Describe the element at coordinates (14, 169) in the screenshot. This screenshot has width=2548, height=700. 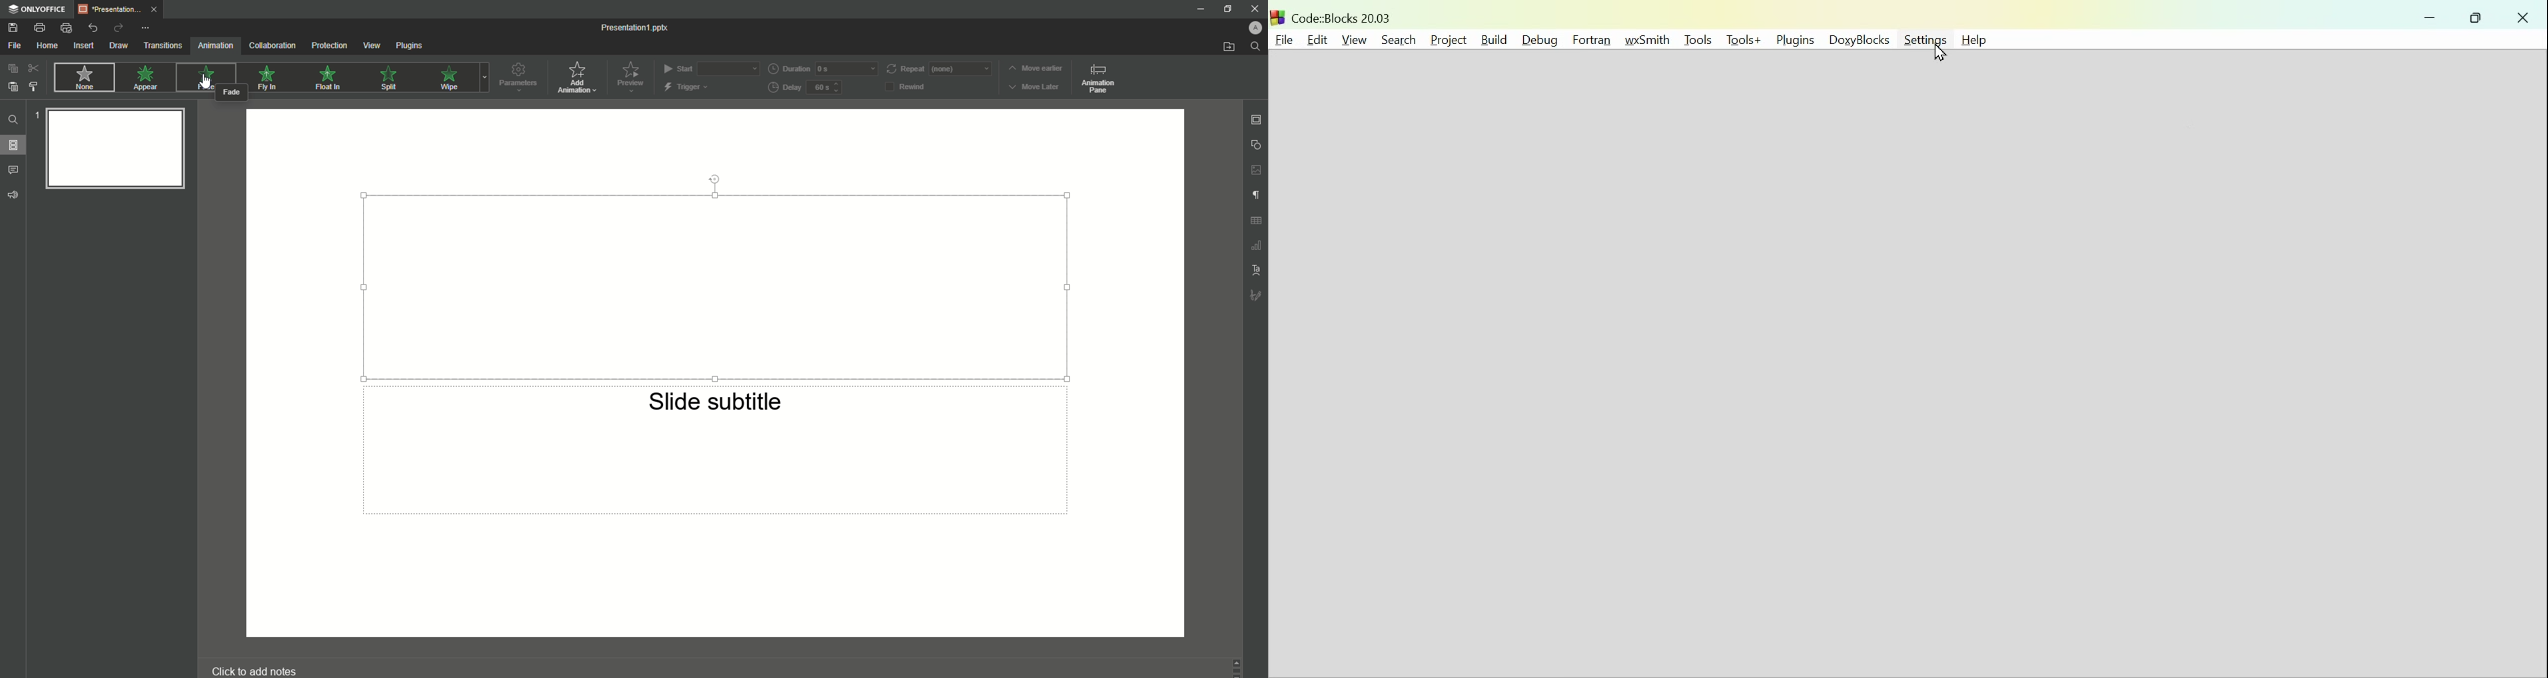
I see `Comments` at that location.